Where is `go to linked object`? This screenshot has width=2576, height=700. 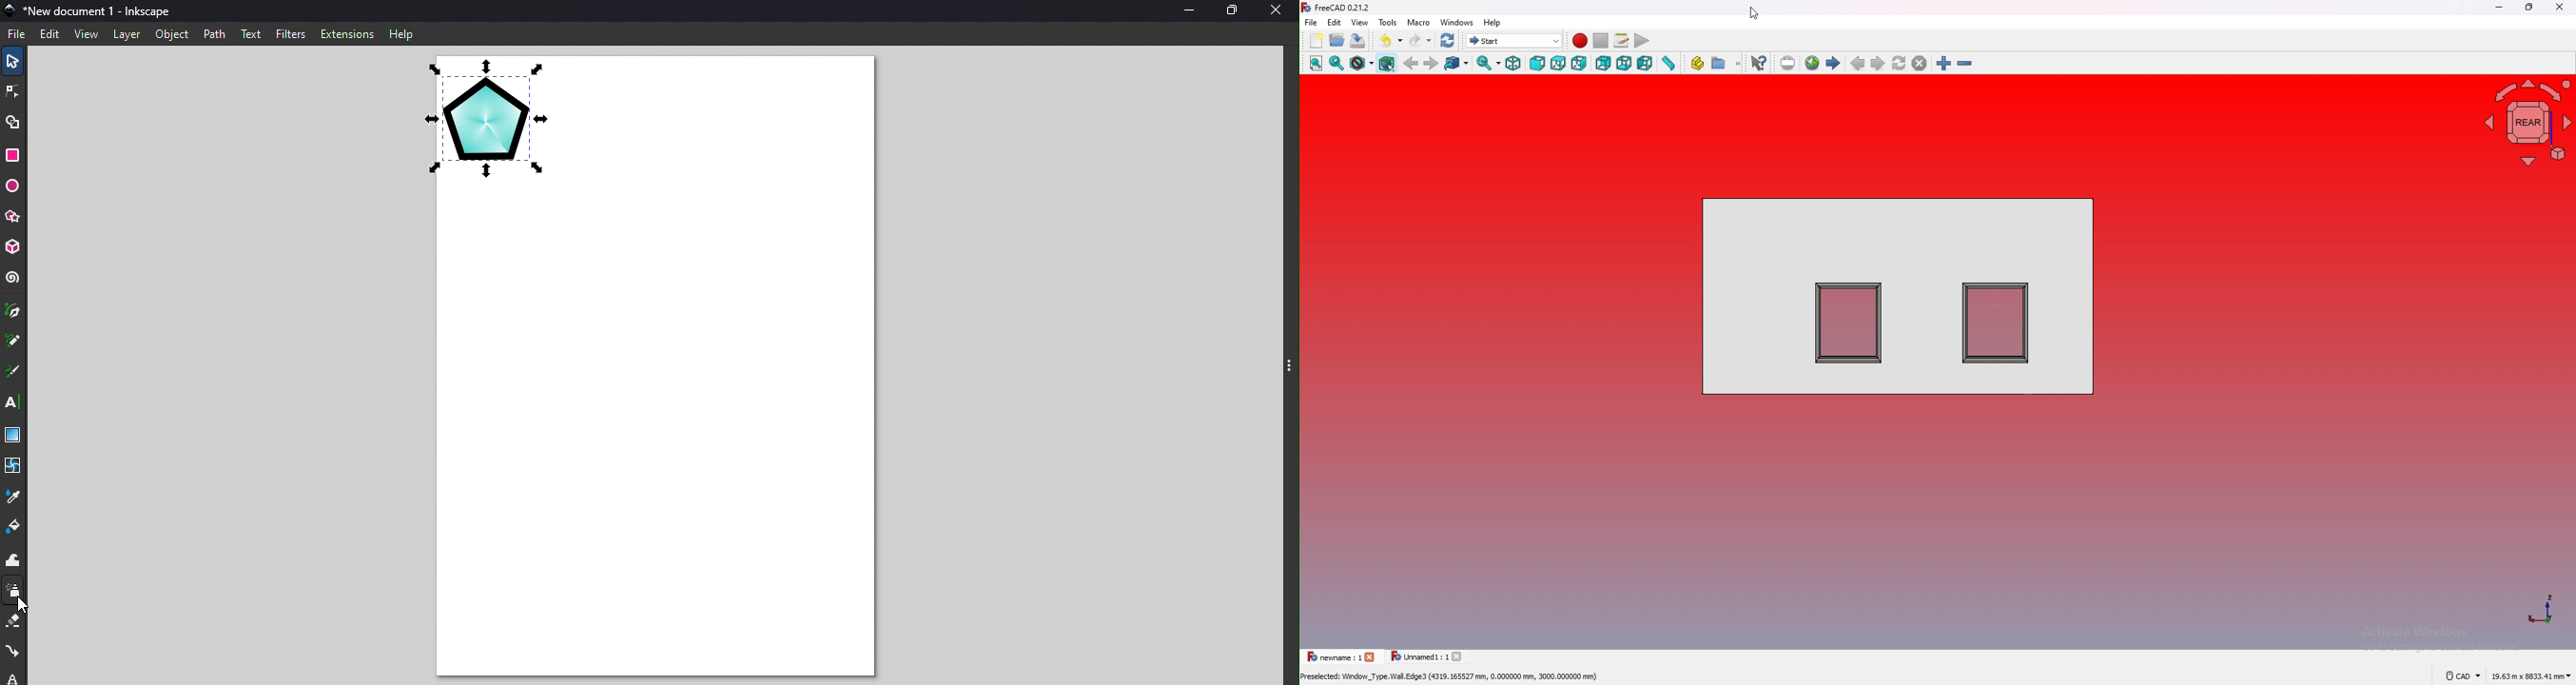 go to linked object is located at coordinates (1457, 63).